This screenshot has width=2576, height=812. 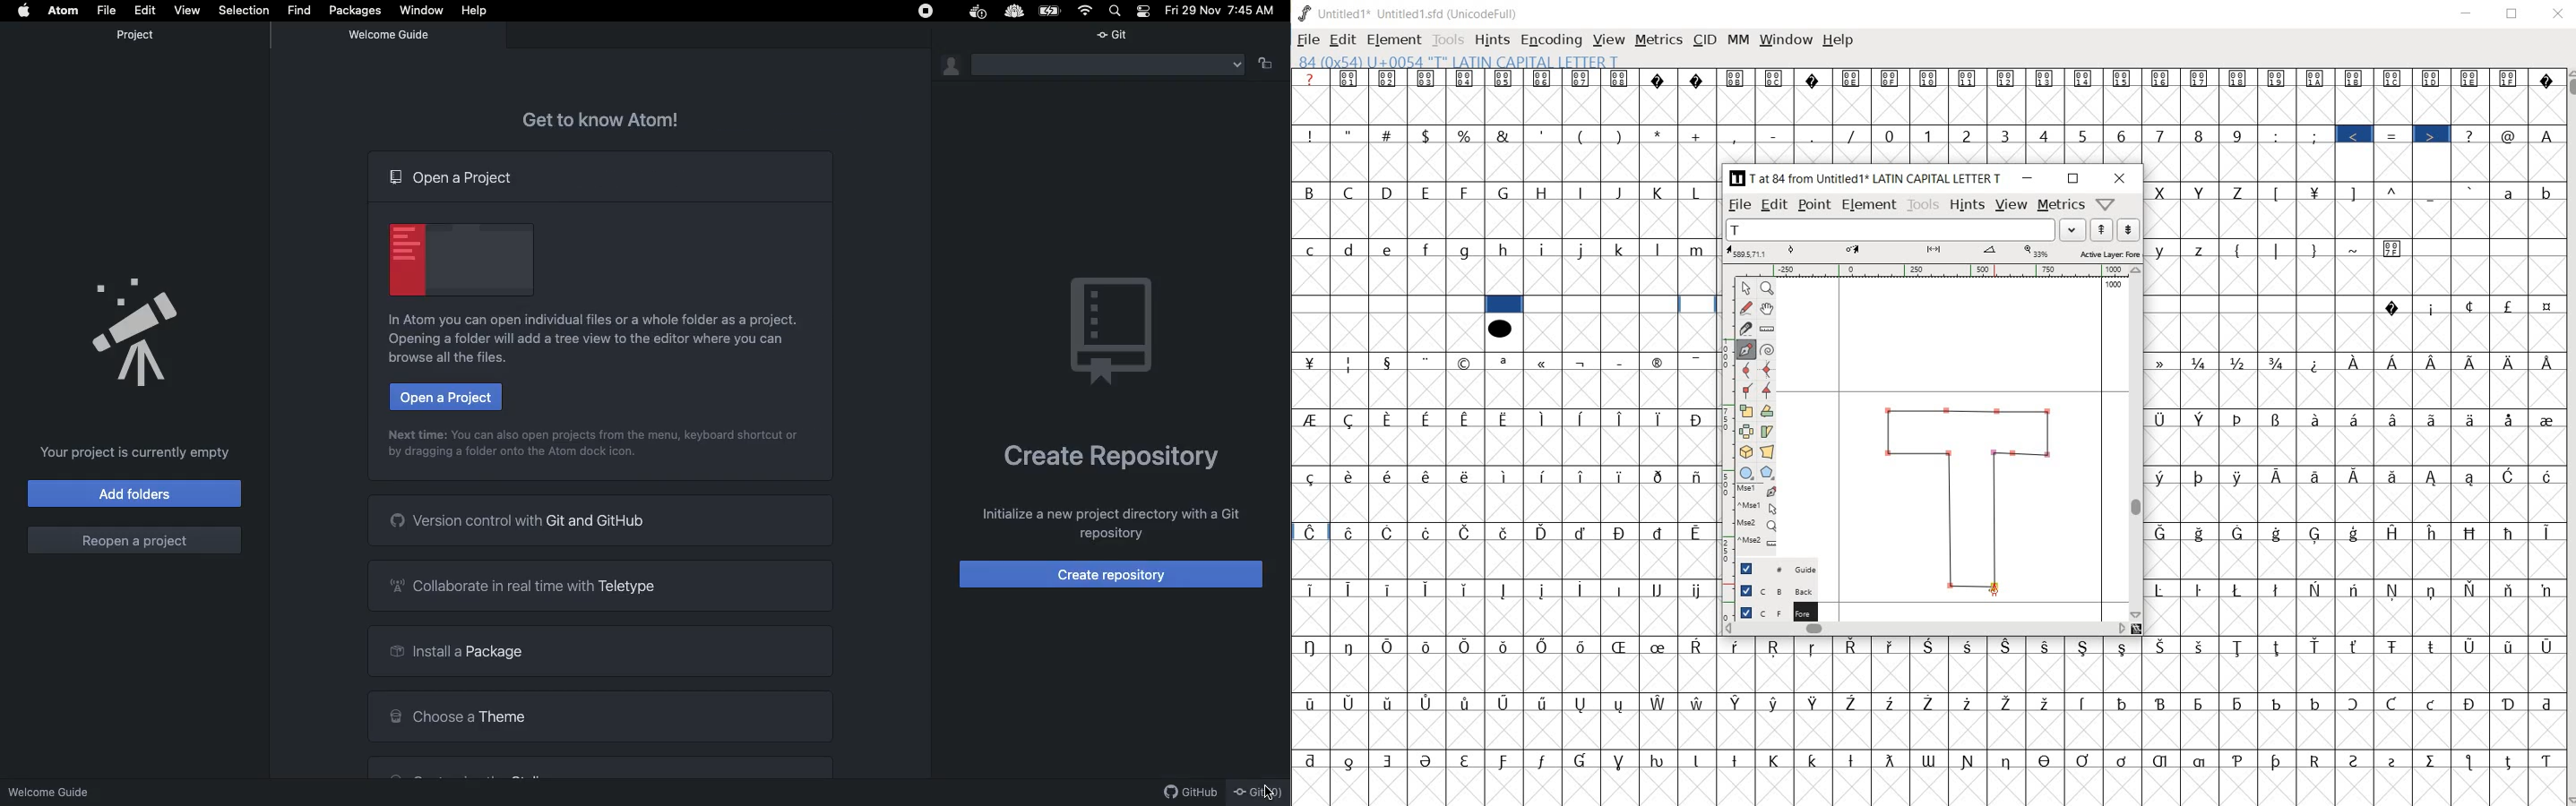 I want to click on Symbol, so click(x=1349, y=703).